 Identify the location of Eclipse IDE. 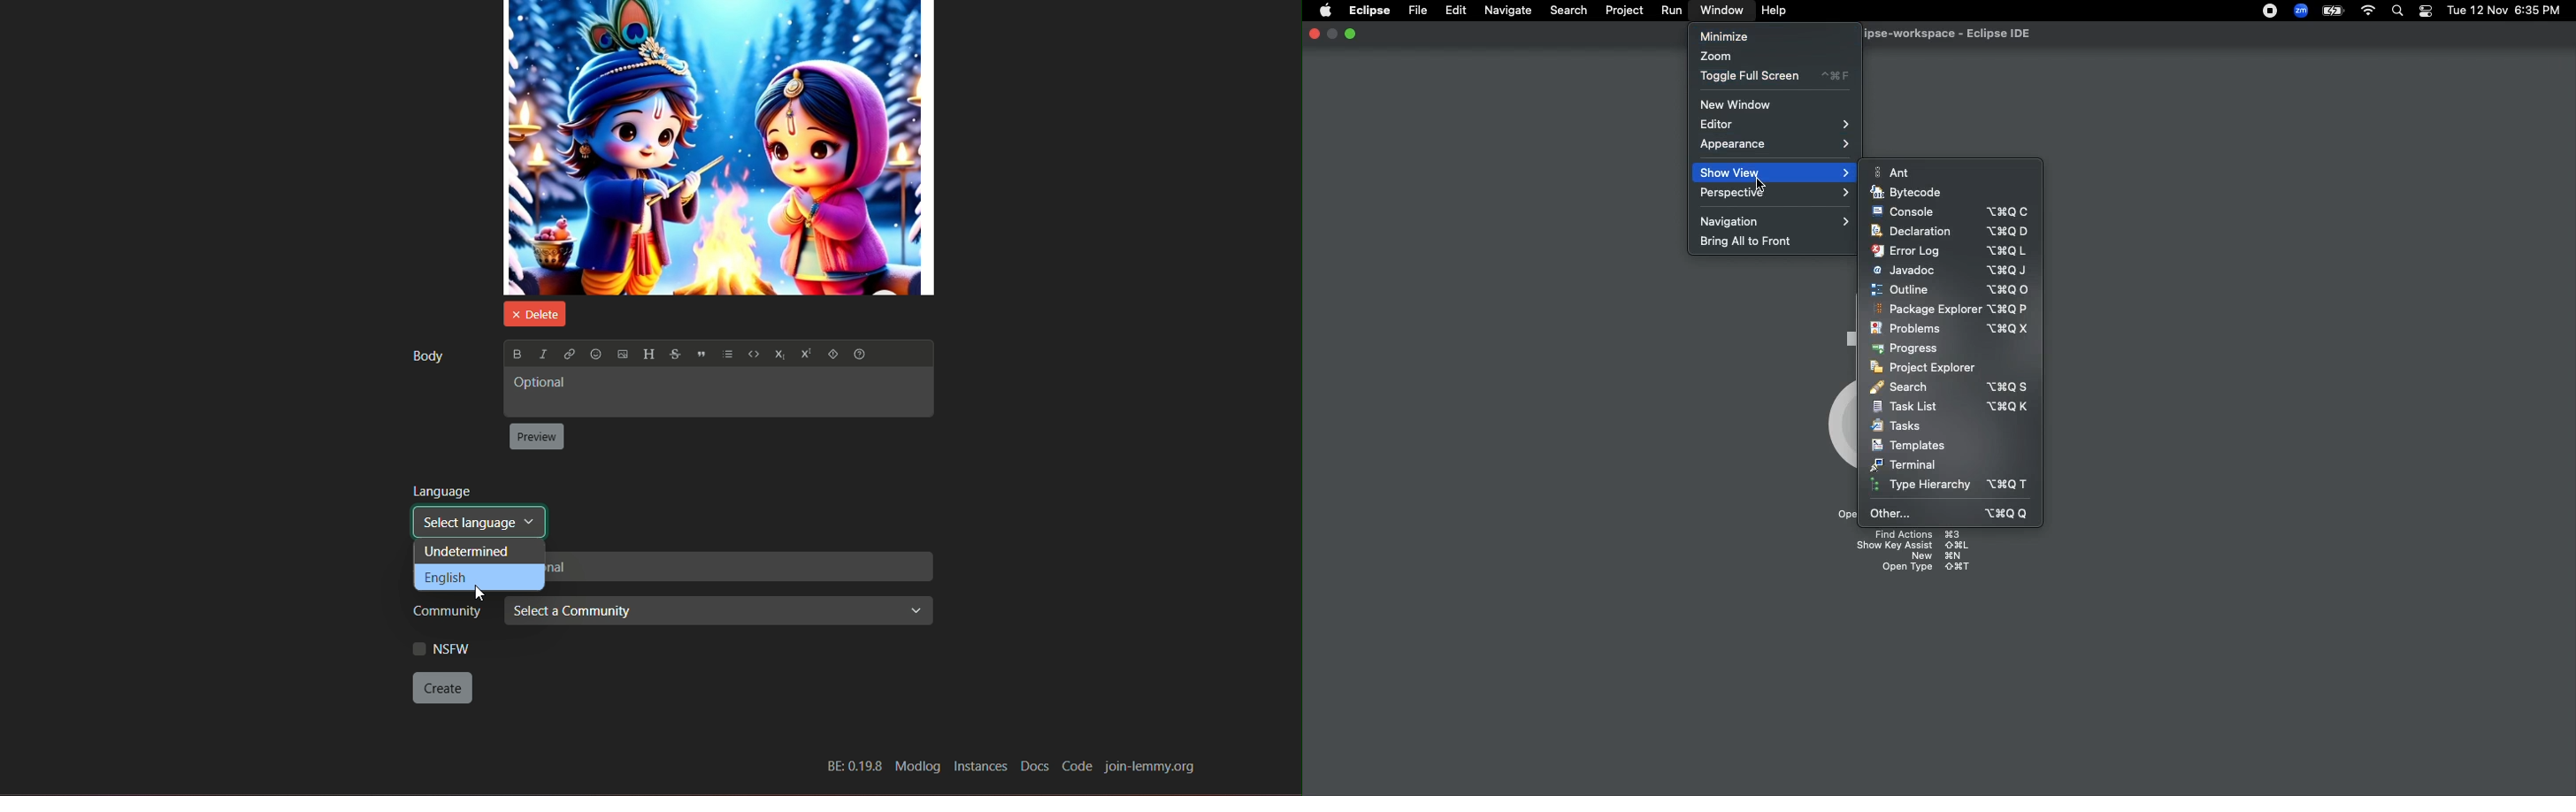
(1936, 34).